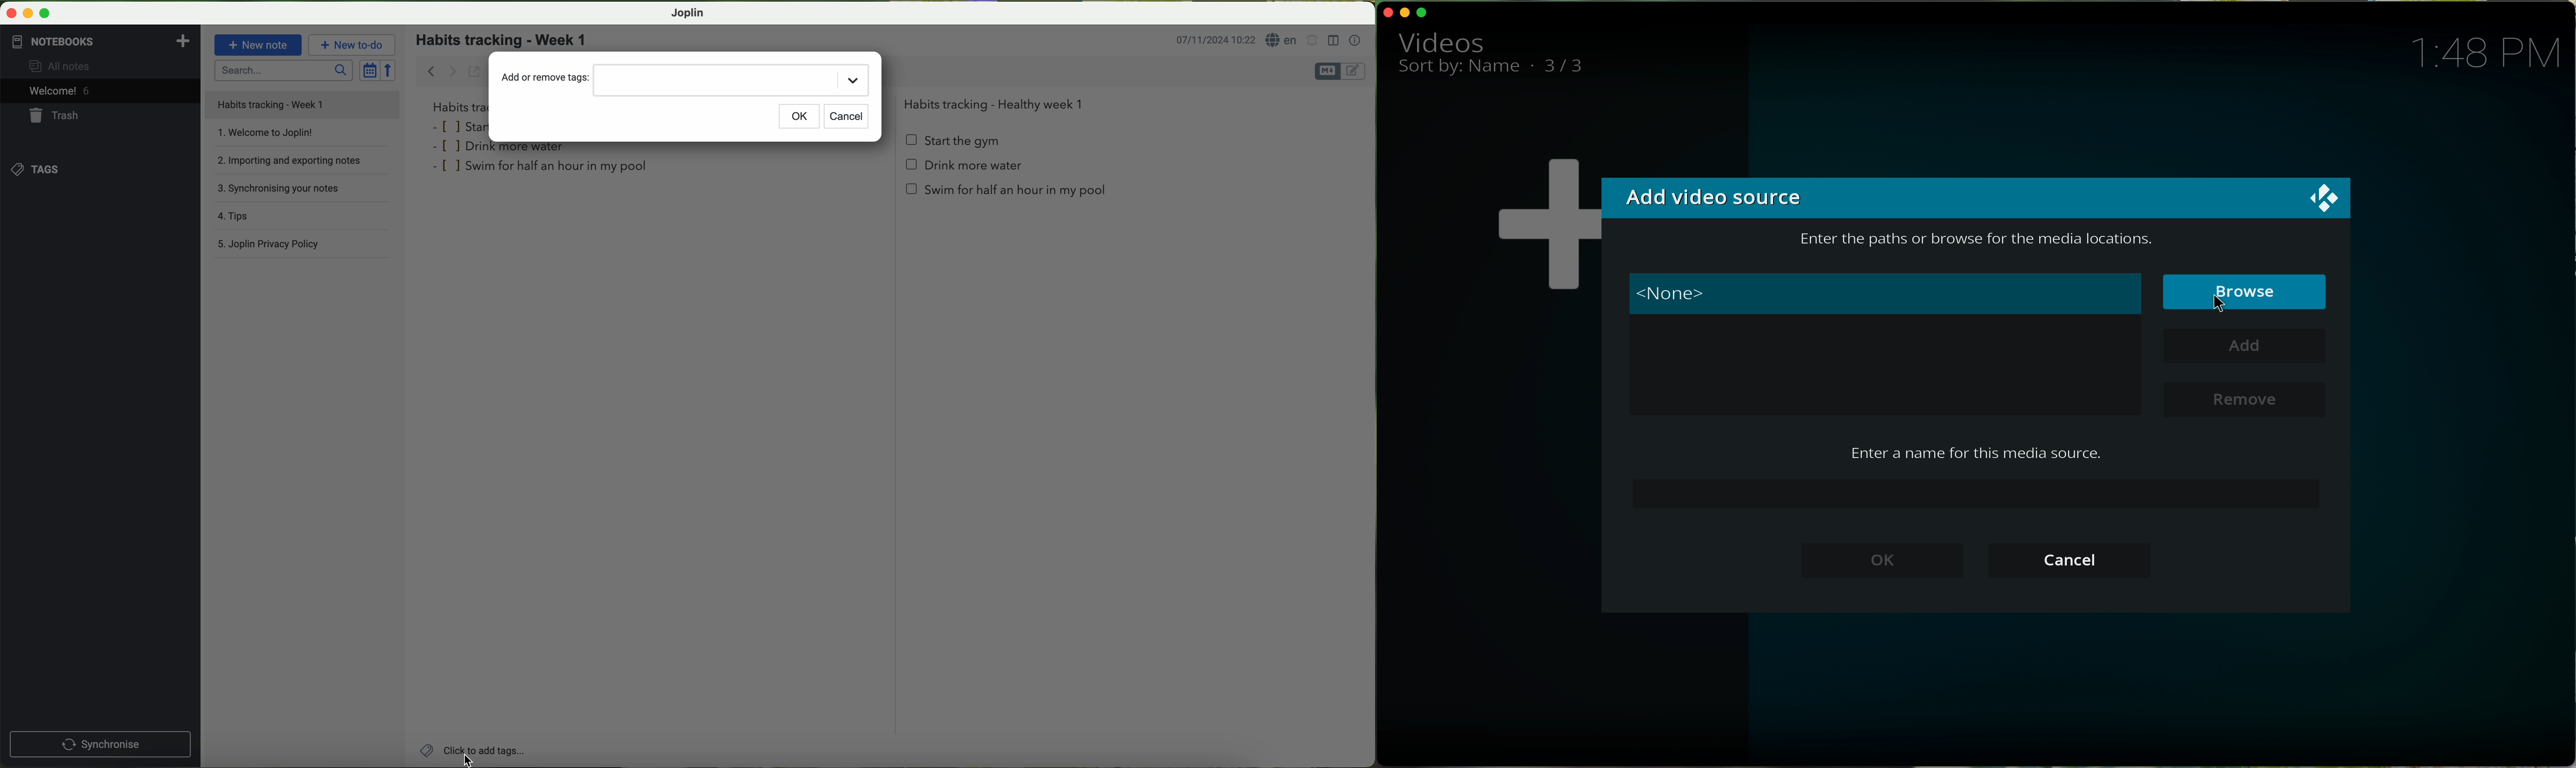 This screenshot has height=784, width=2576. Describe the element at coordinates (1386, 12) in the screenshot. I see `close` at that location.